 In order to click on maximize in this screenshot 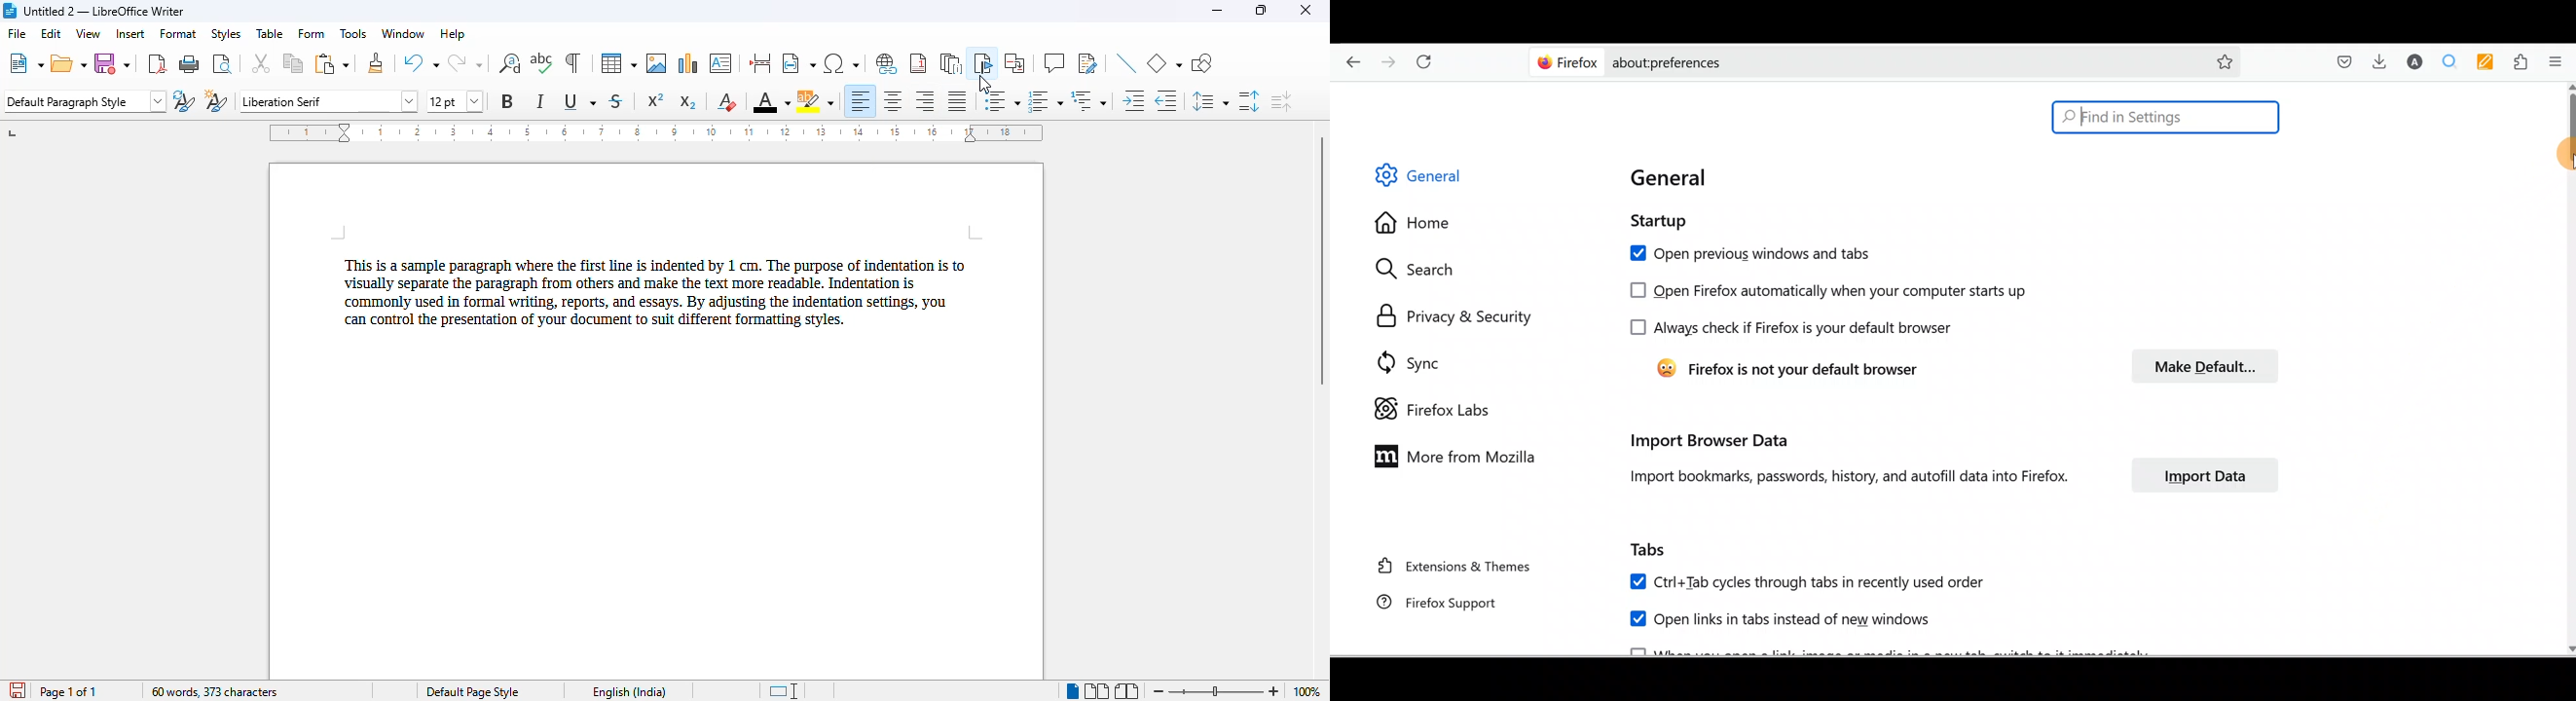, I will do `click(1262, 11)`.